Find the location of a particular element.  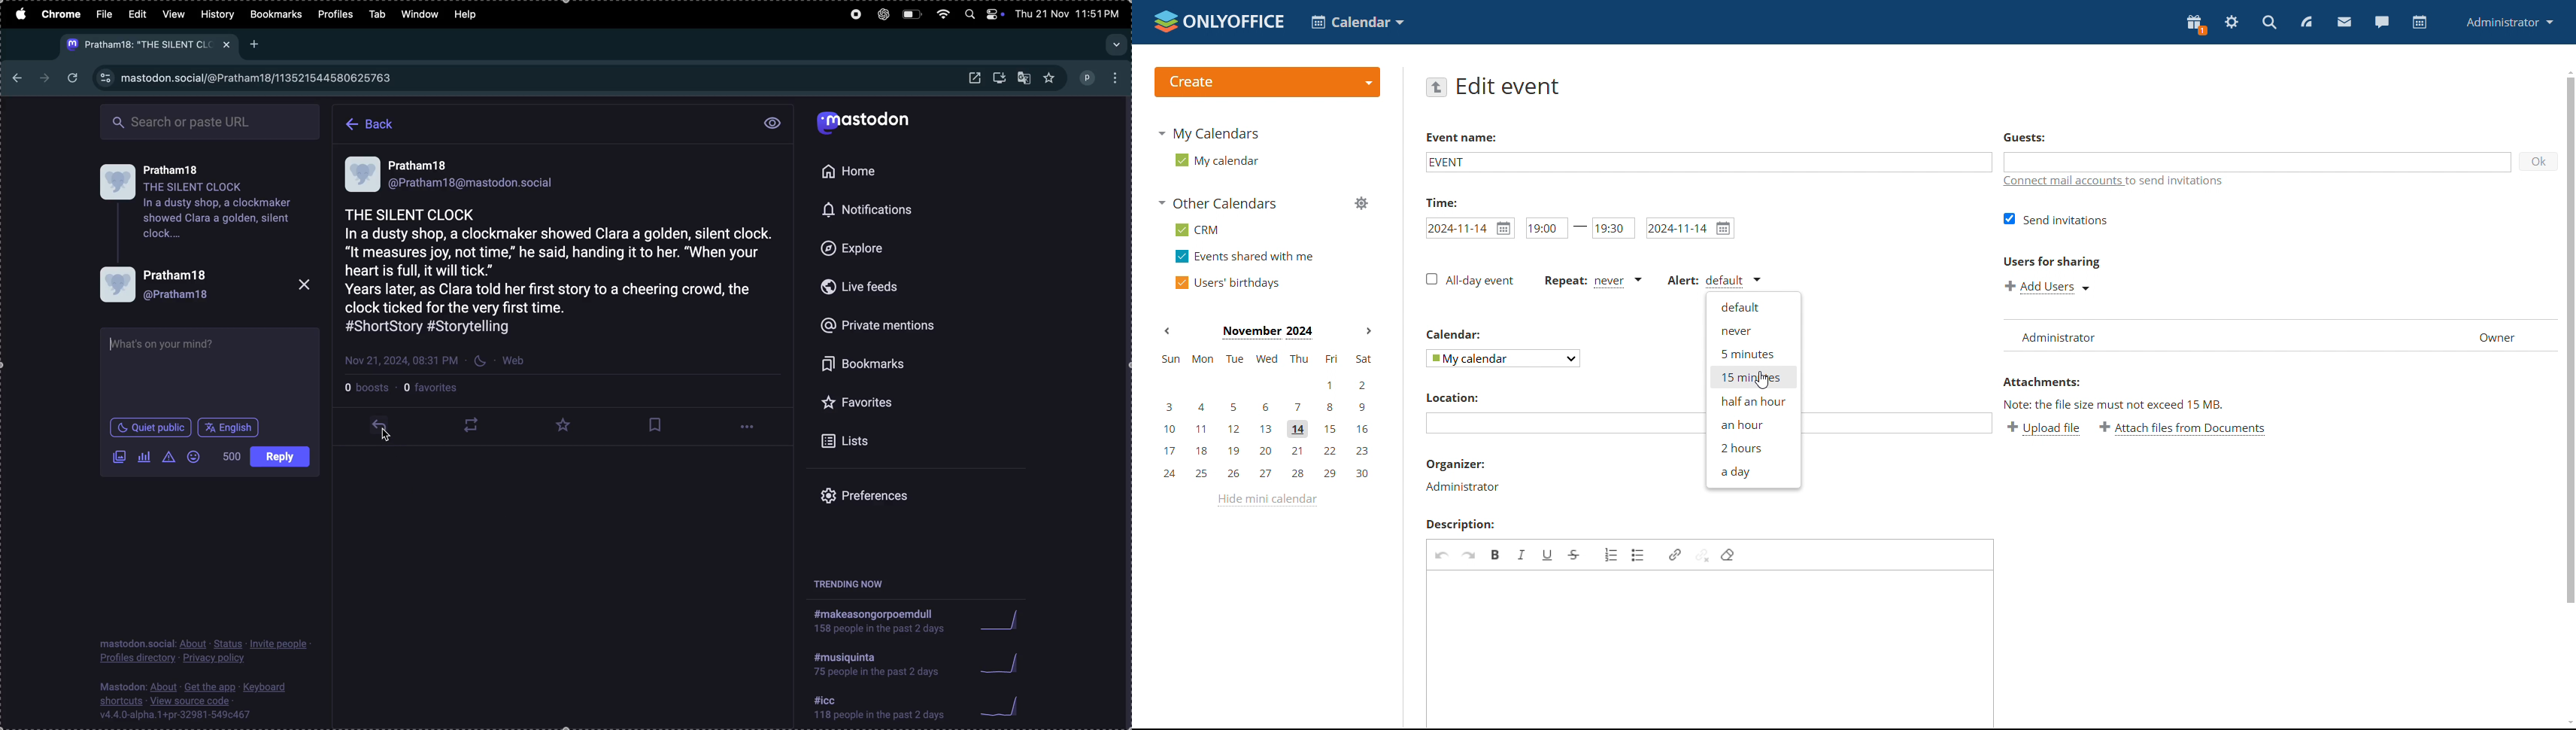

view site information is located at coordinates (107, 79).